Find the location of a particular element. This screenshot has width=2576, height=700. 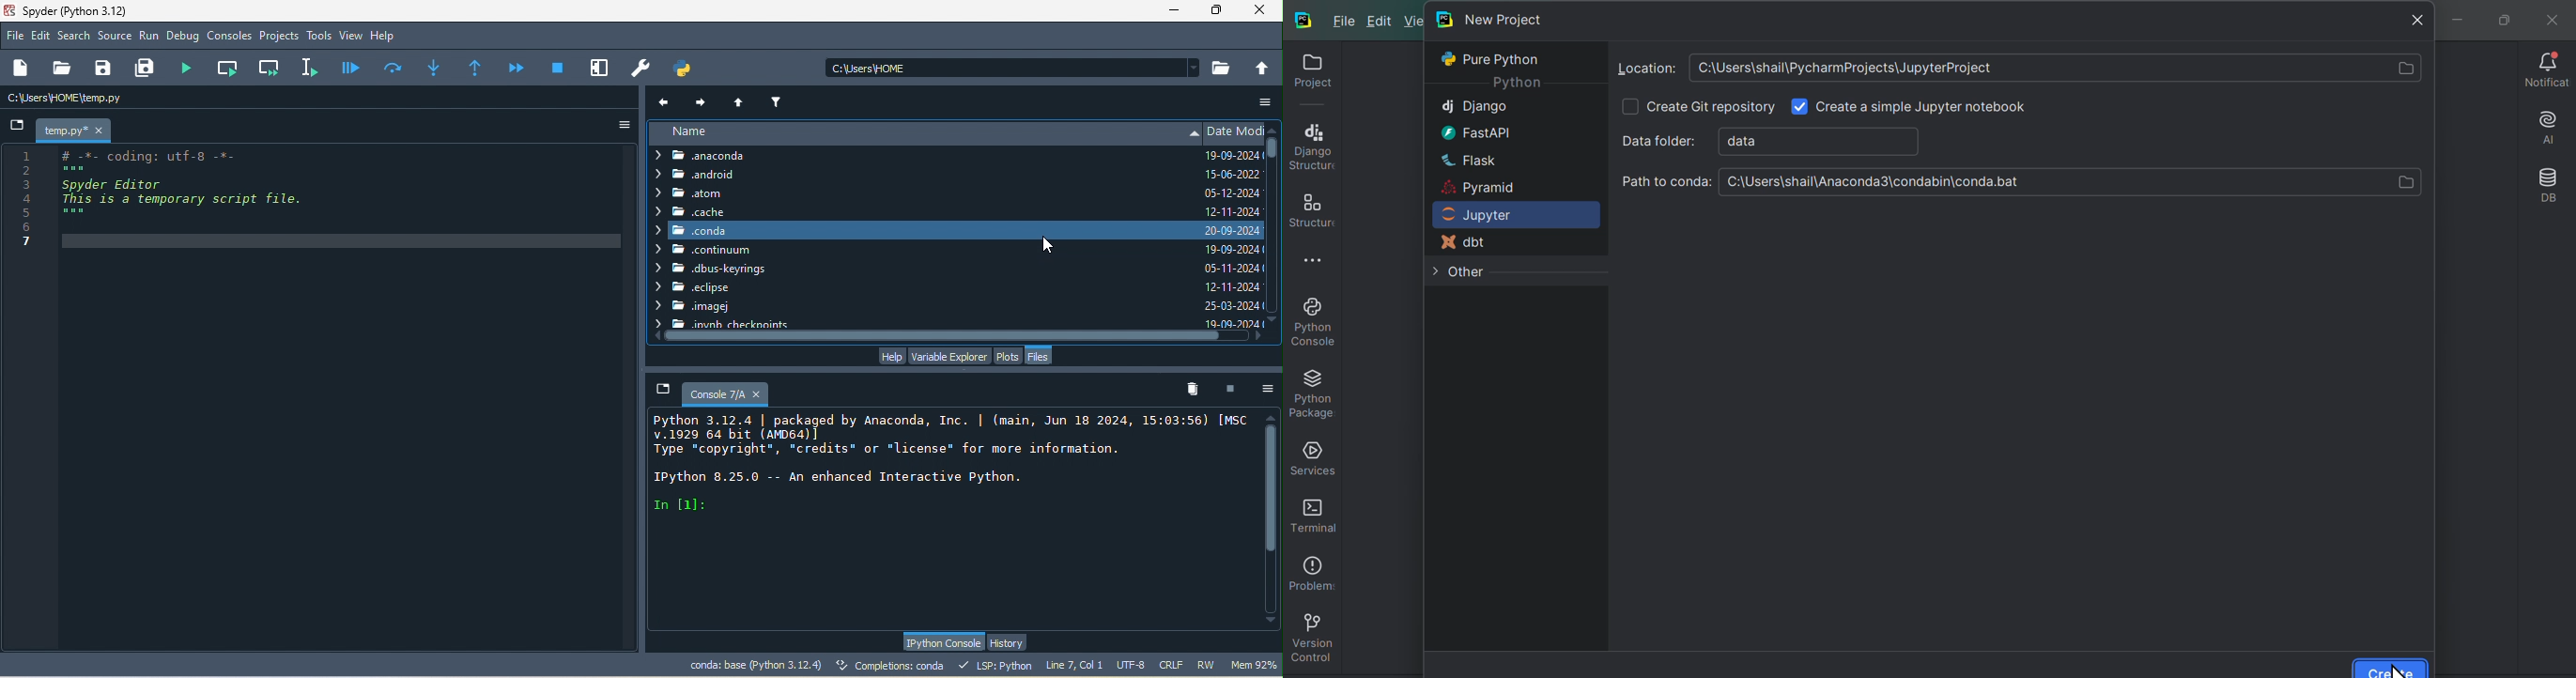

edit is located at coordinates (42, 37).